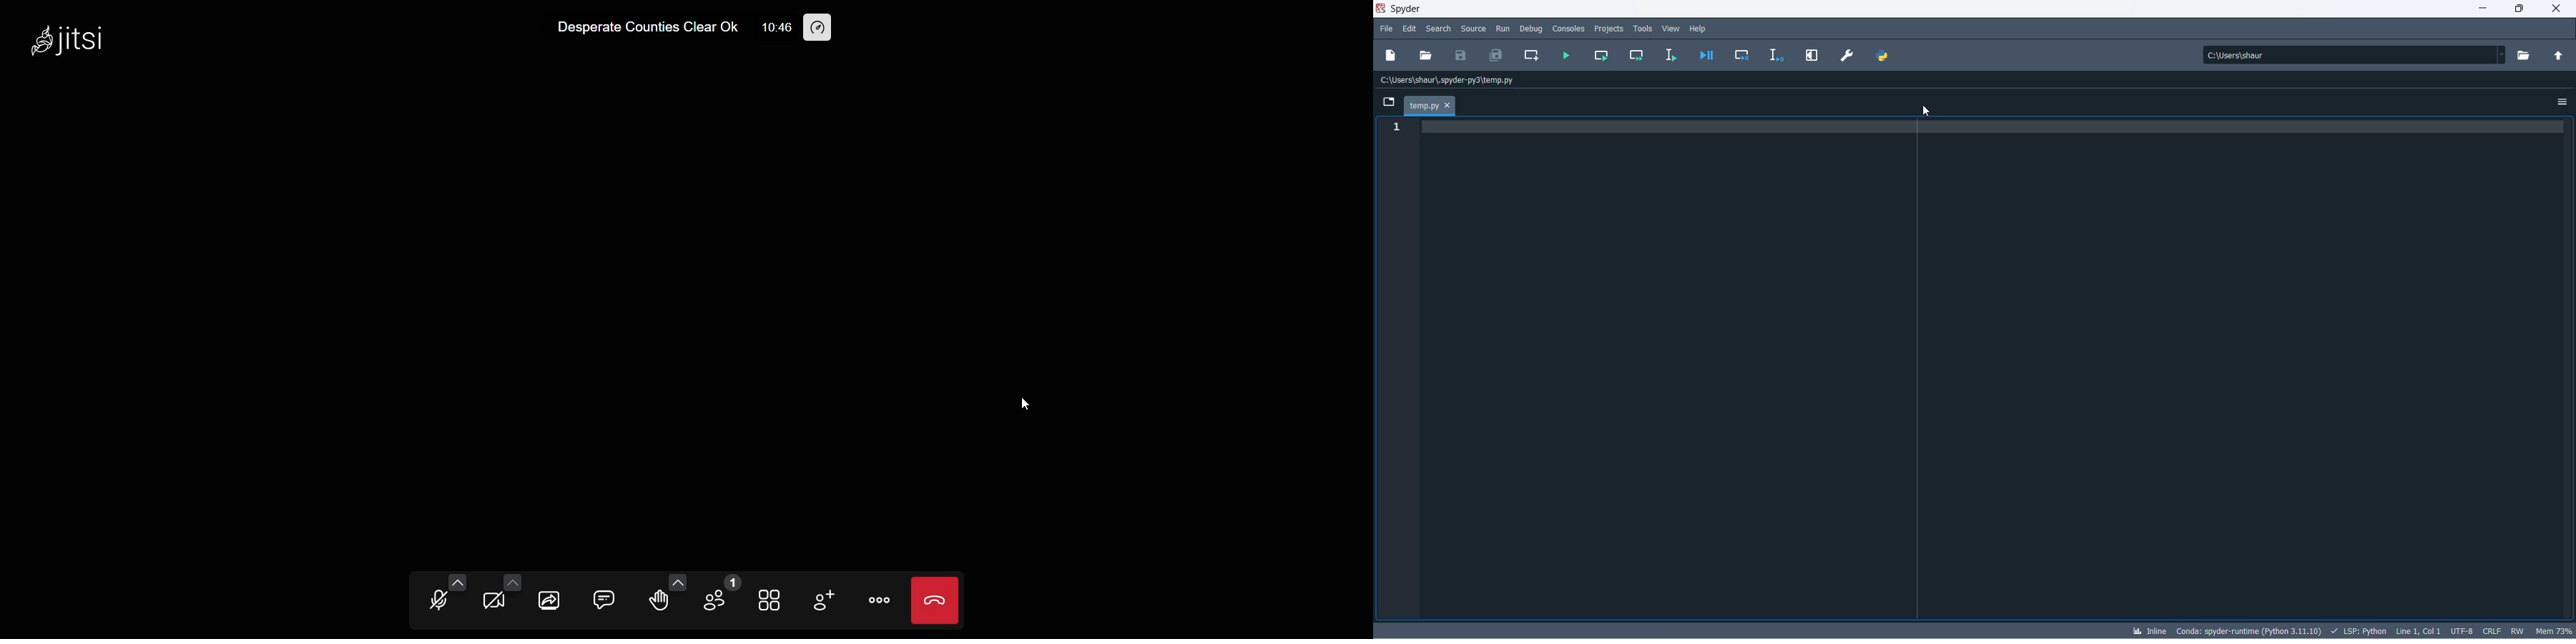 This screenshot has height=644, width=2576. I want to click on file, so click(1388, 28).